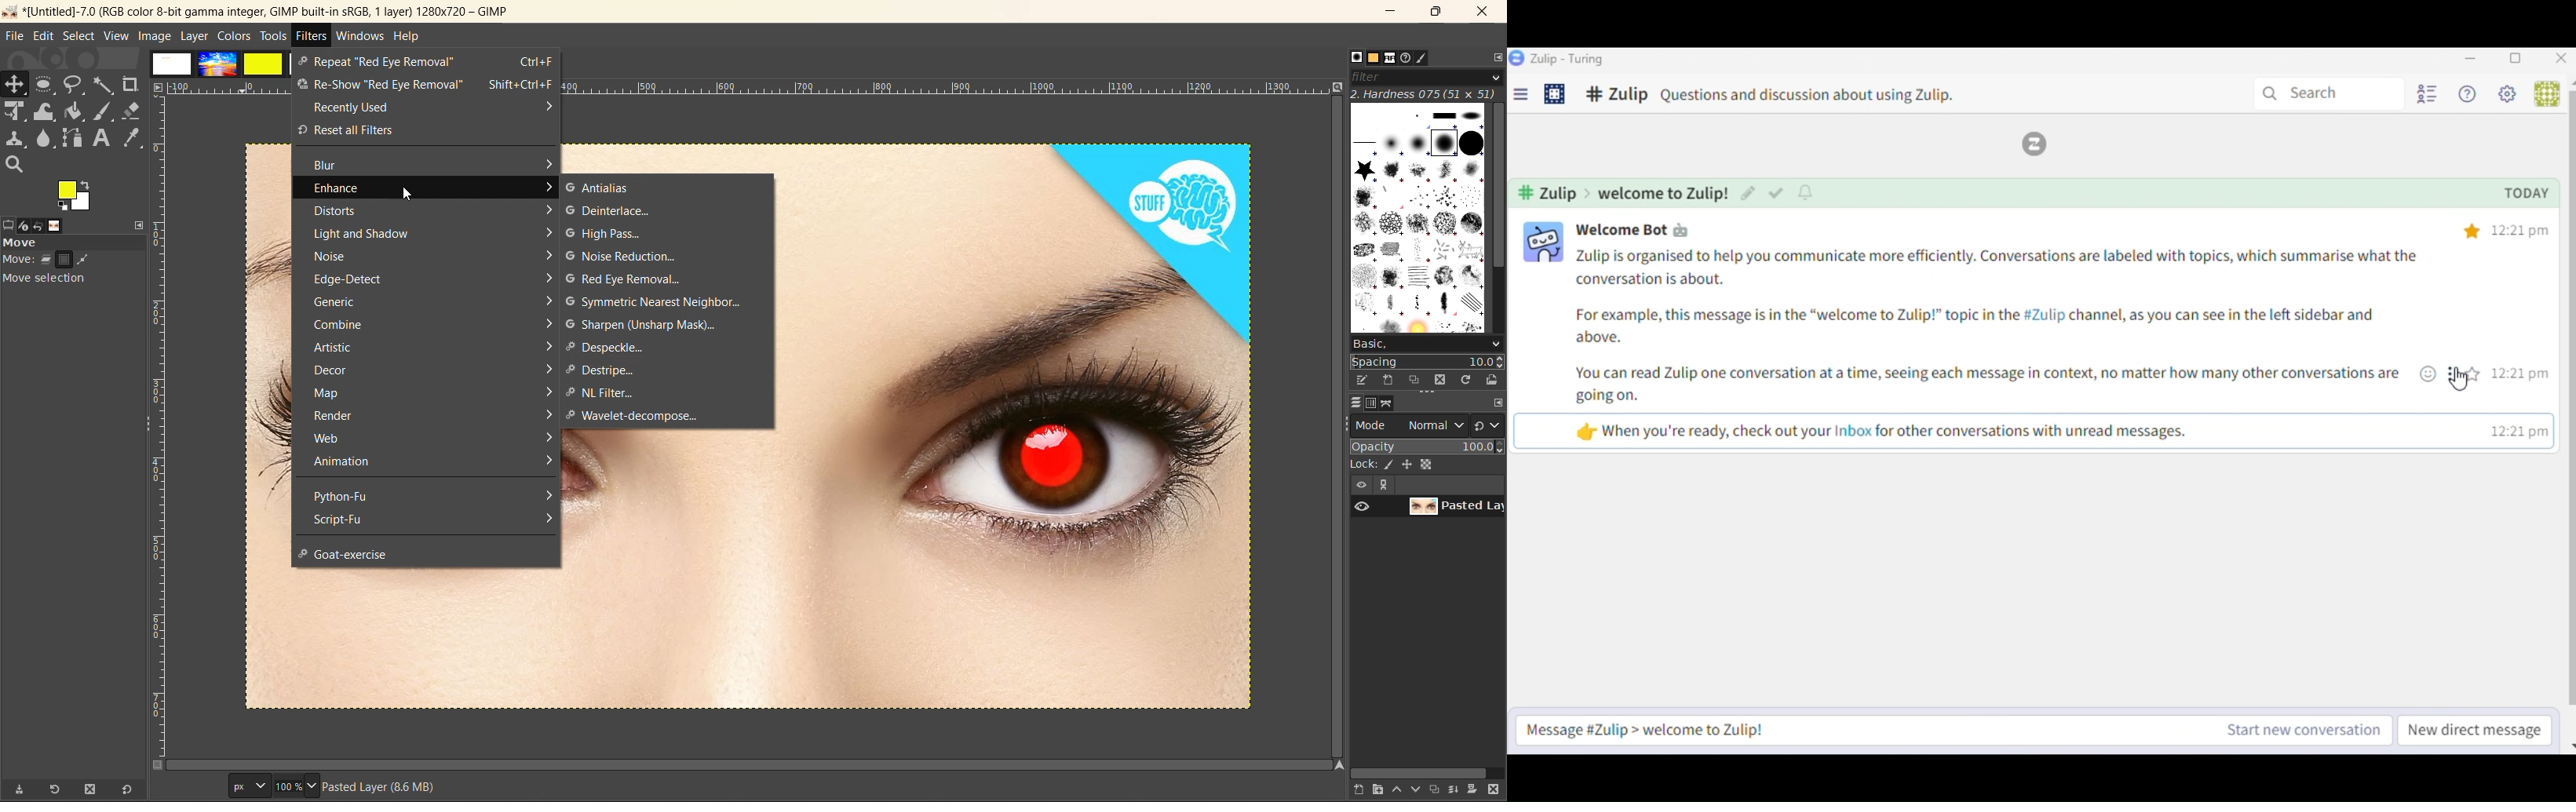 Image resolution: width=2576 pixels, height=812 pixels. I want to click on search, so click(13, 165).